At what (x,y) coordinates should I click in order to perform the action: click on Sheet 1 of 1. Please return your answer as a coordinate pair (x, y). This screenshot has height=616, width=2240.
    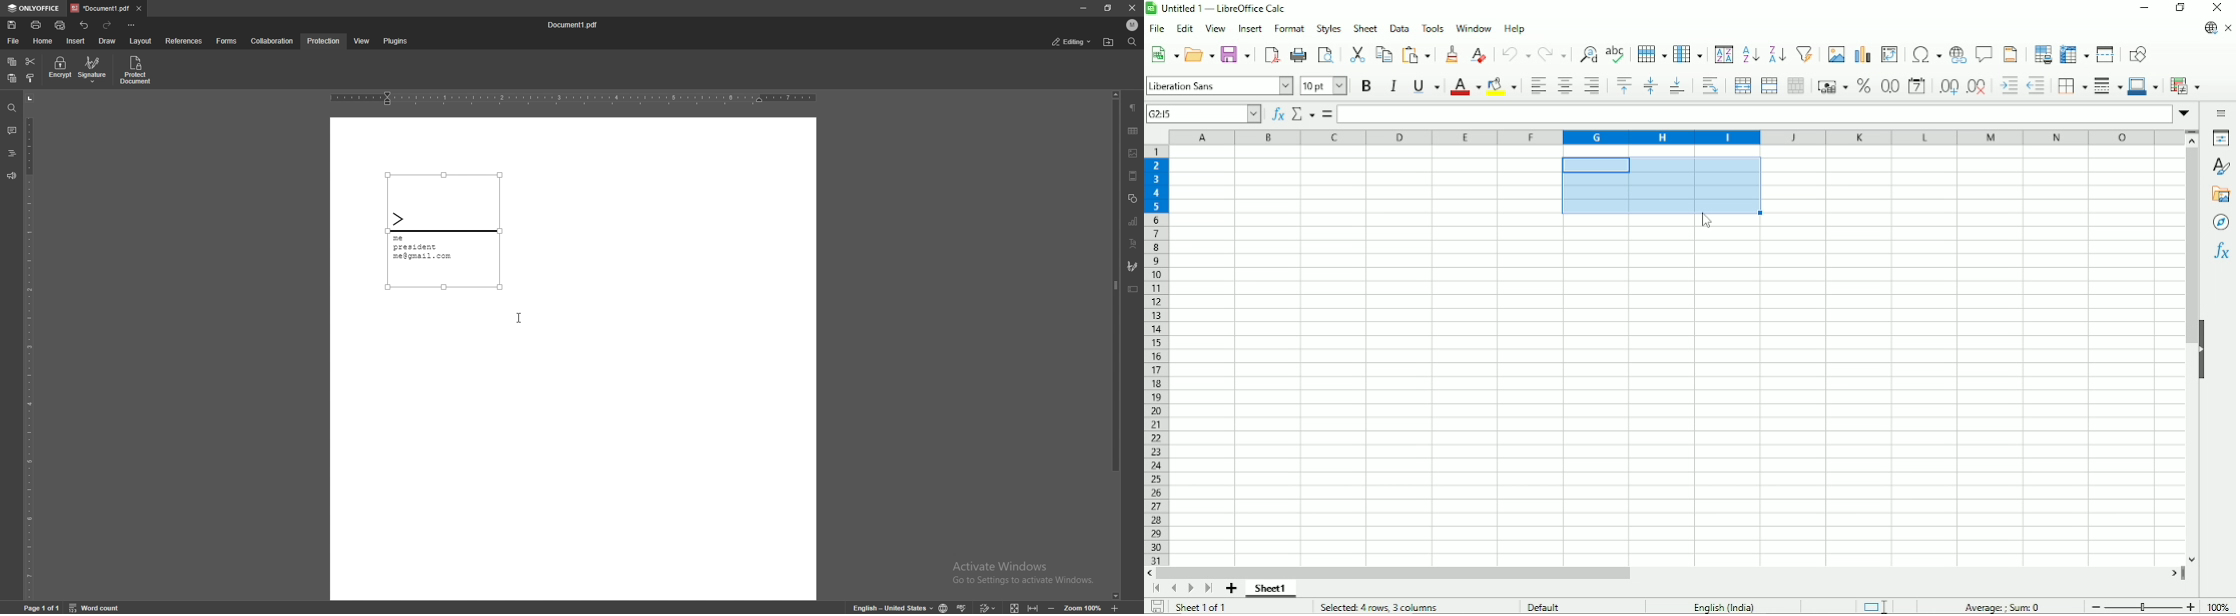
    Looking at the image, I should click on (1203, 607).